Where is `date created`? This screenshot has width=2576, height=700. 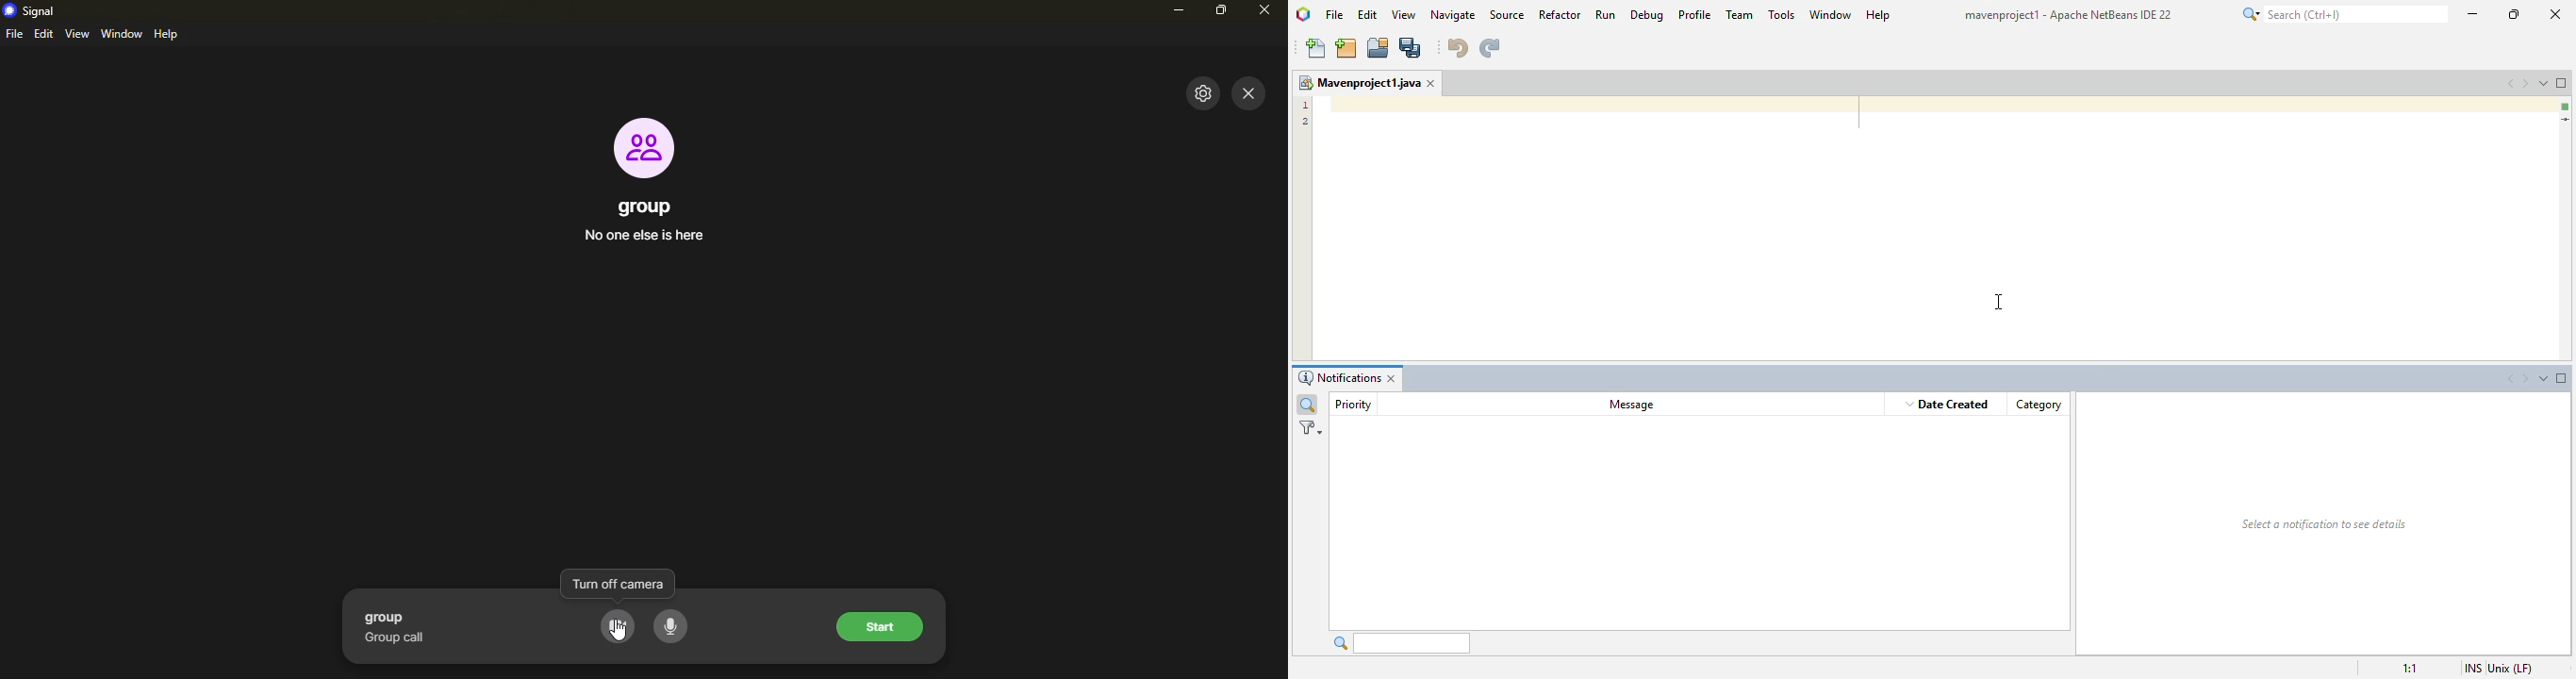
date created is located at coordinates (1949, 404).